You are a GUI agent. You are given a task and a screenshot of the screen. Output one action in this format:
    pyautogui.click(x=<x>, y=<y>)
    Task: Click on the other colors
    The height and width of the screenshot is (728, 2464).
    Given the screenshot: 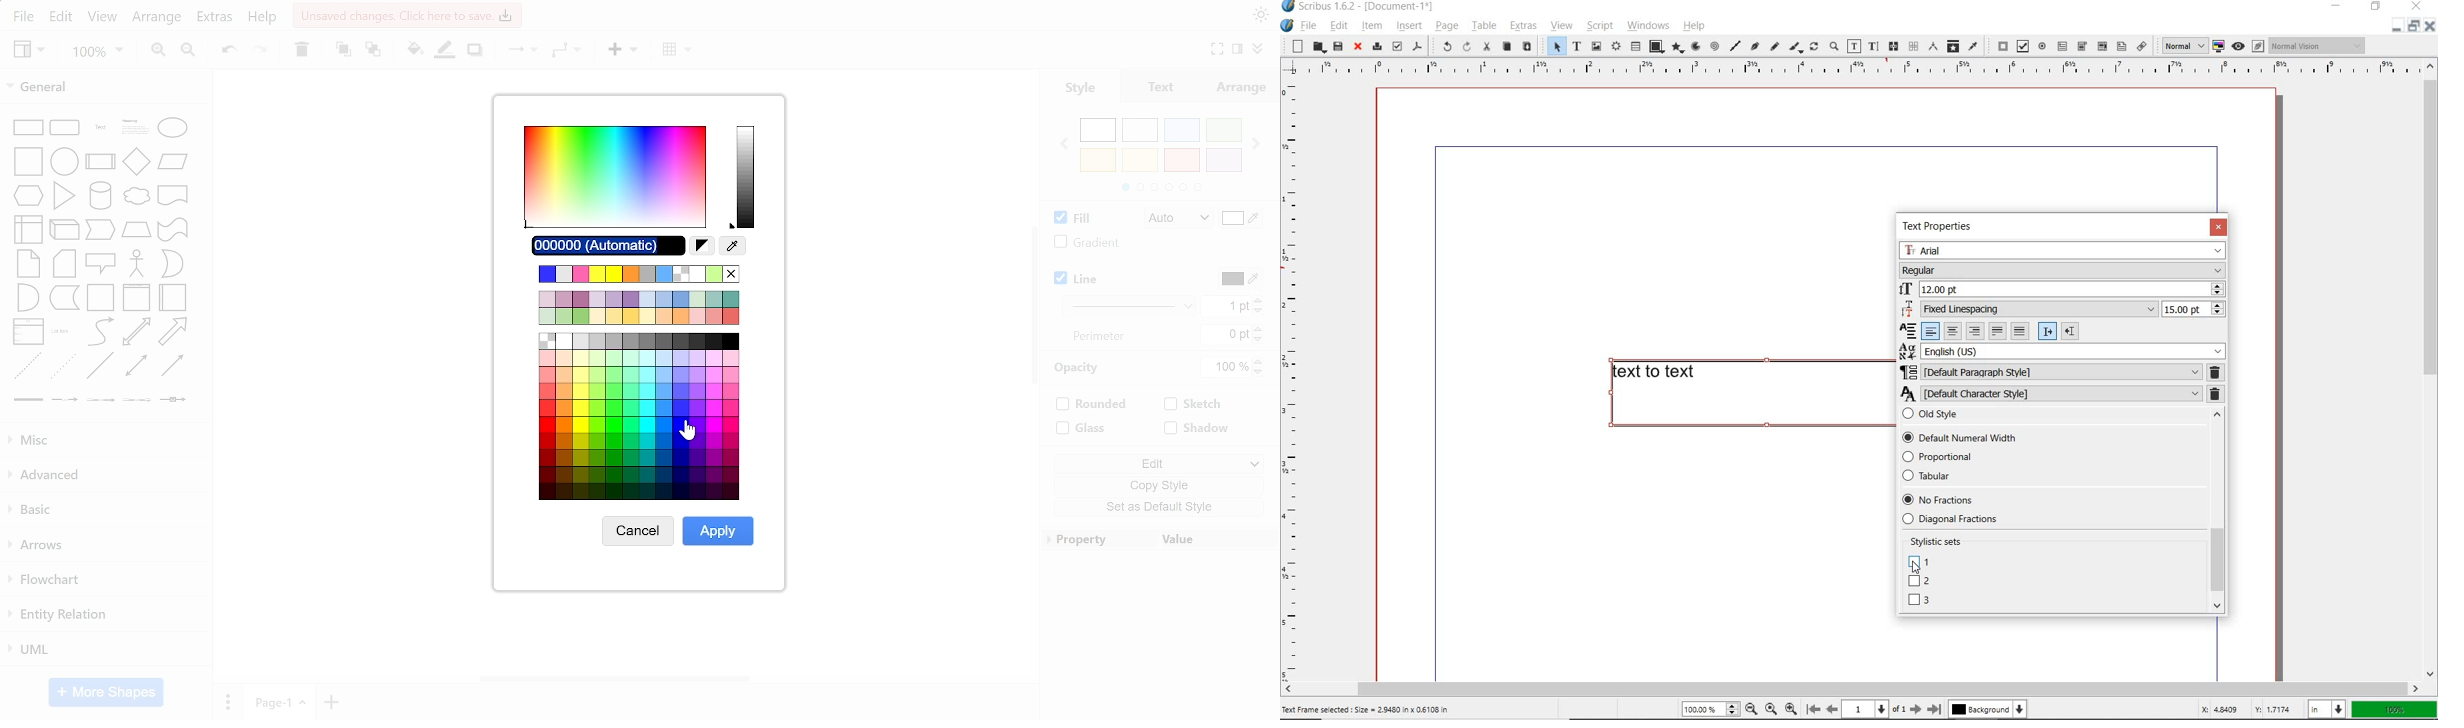 What is the action you would take?
    pyautogui.click(x=638, y=308)
    